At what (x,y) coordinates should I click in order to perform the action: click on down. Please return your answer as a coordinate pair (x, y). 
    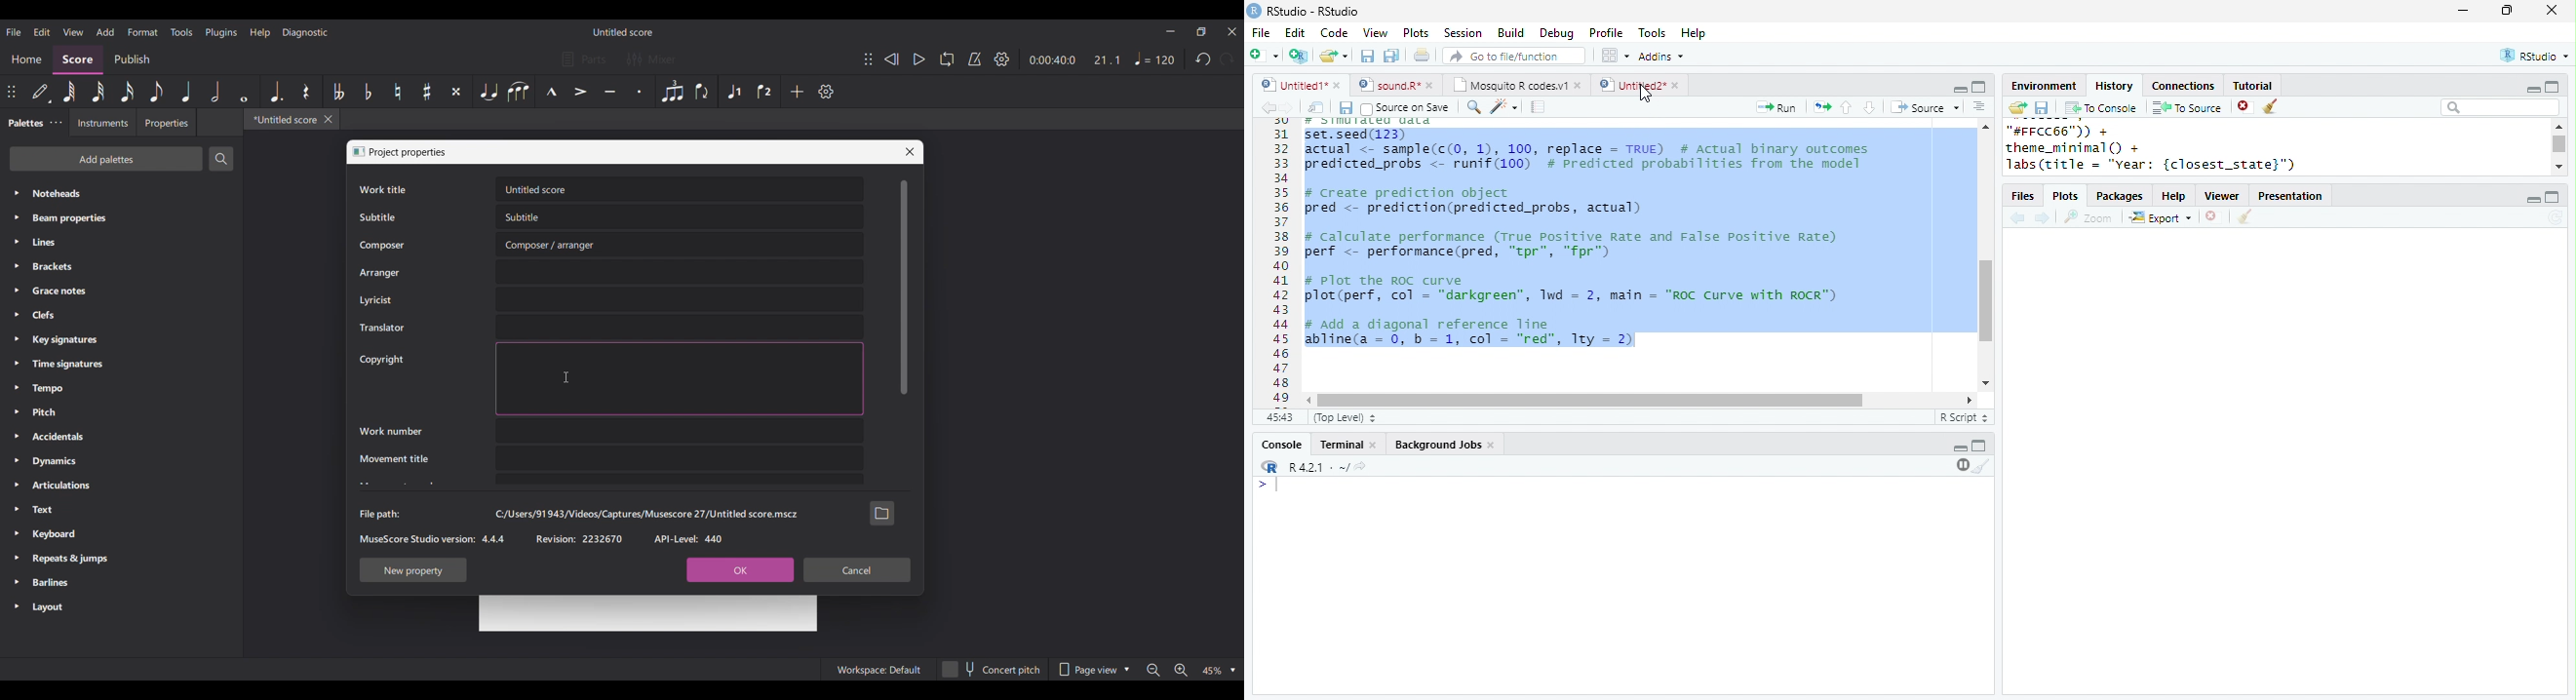
    Looking at the image, I should click on (1868, 107).